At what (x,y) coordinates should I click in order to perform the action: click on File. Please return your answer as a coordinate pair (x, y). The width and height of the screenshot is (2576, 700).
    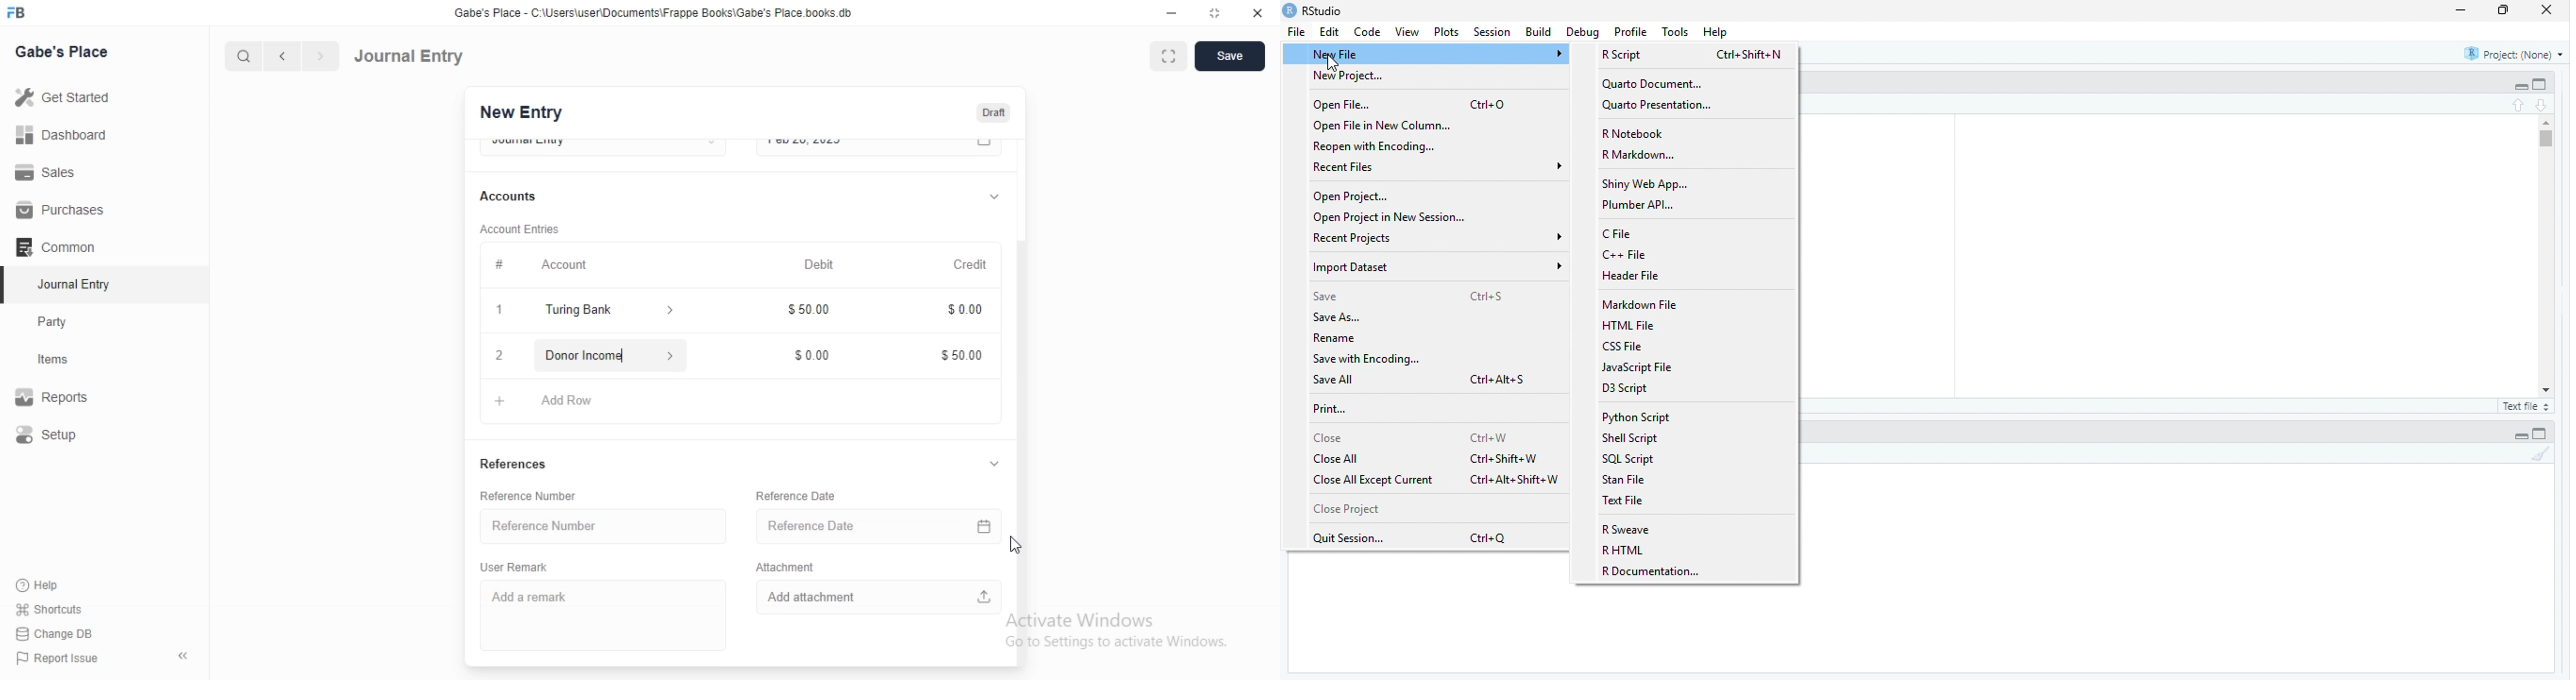
    Looking at the image, I should click on (1299, 32).